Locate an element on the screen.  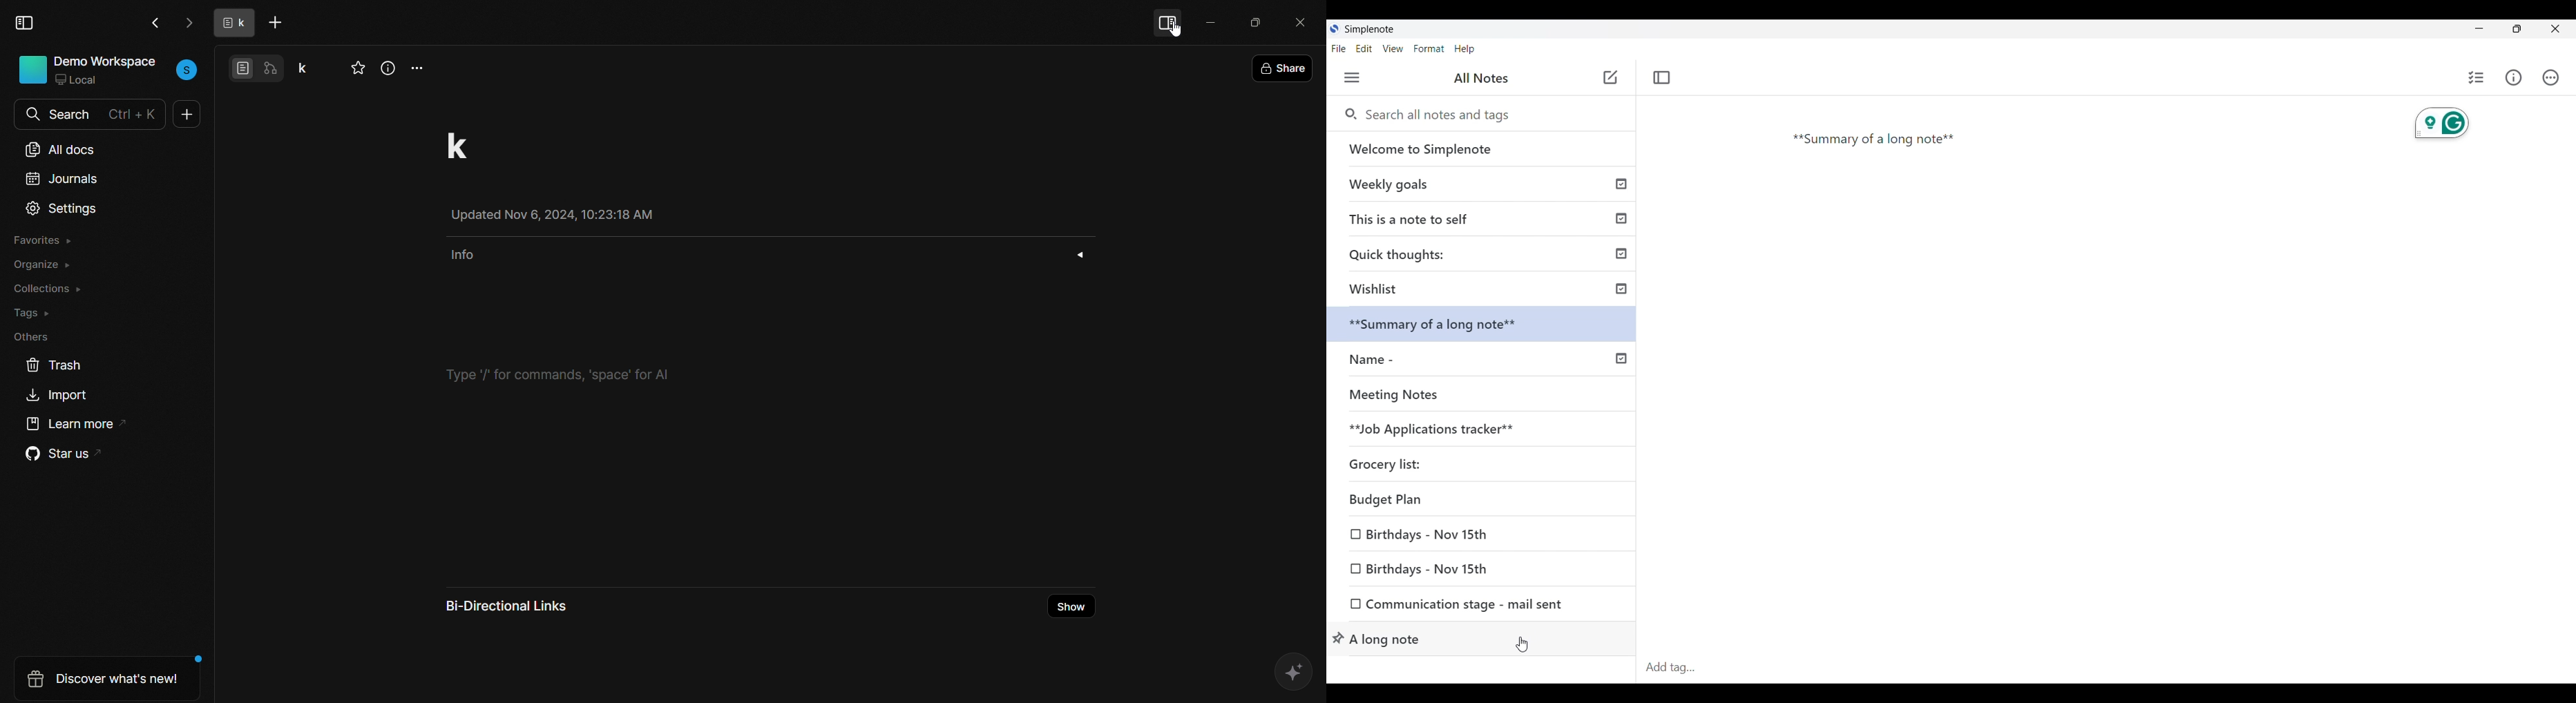
Wishlist is located at coordinates (1484, 288).